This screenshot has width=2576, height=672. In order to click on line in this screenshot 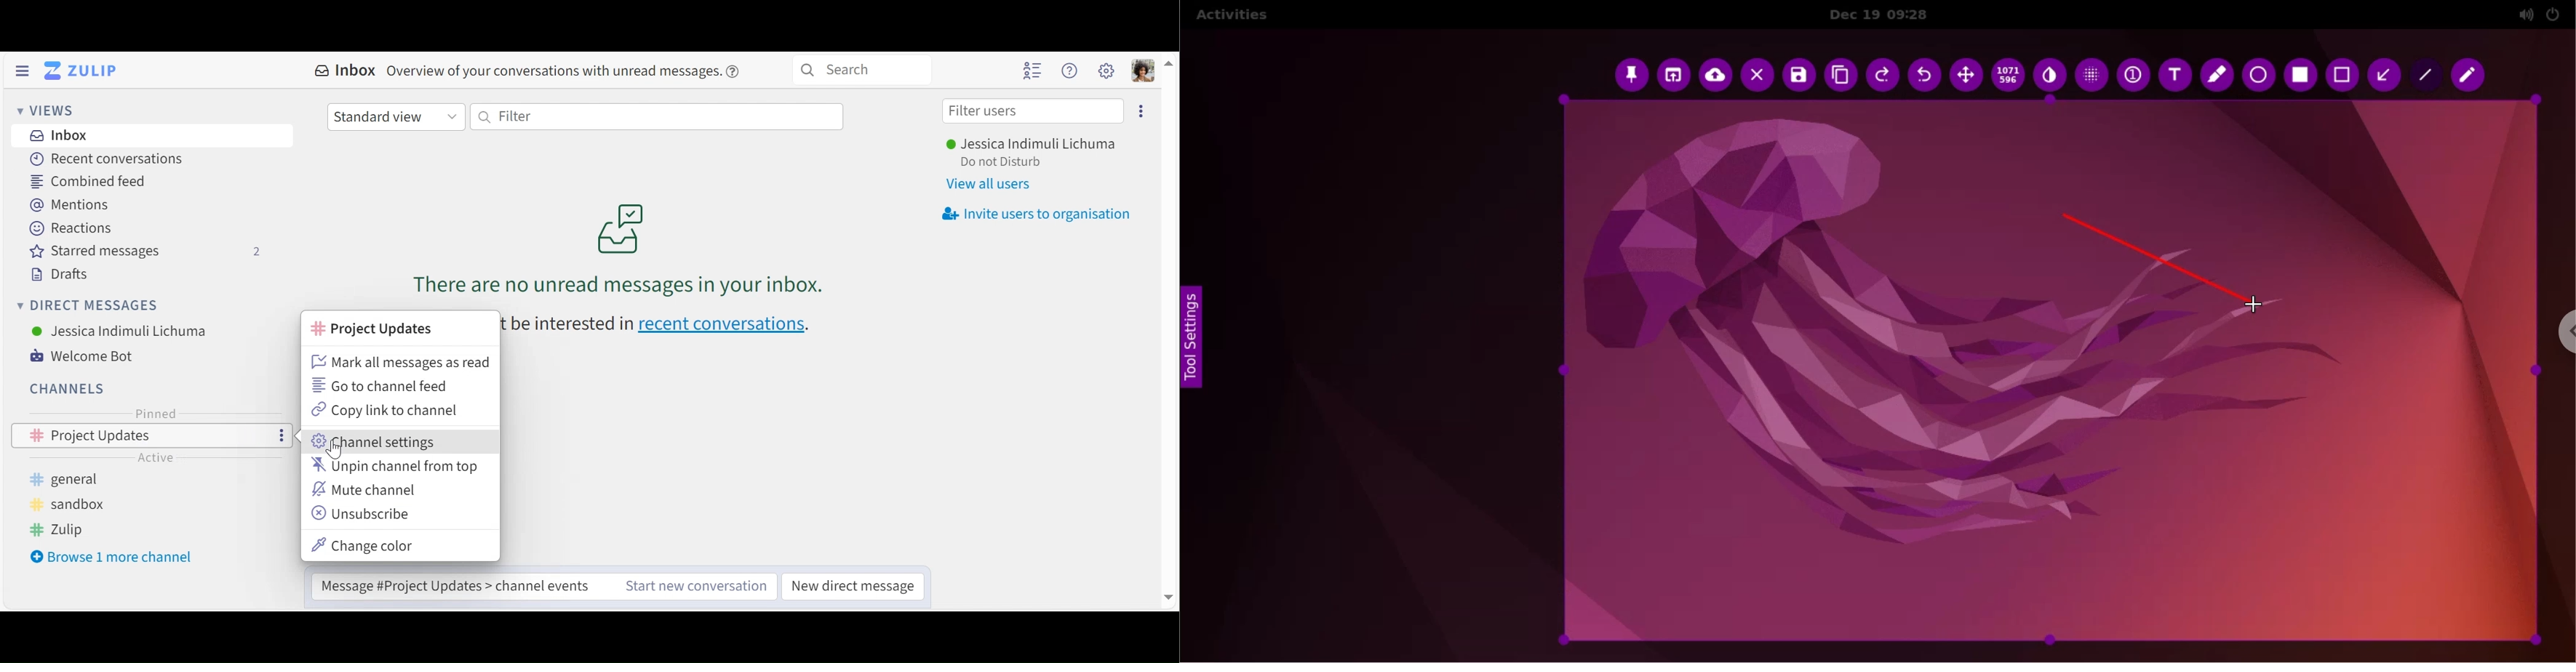, I will do `click(2424, 76)`.